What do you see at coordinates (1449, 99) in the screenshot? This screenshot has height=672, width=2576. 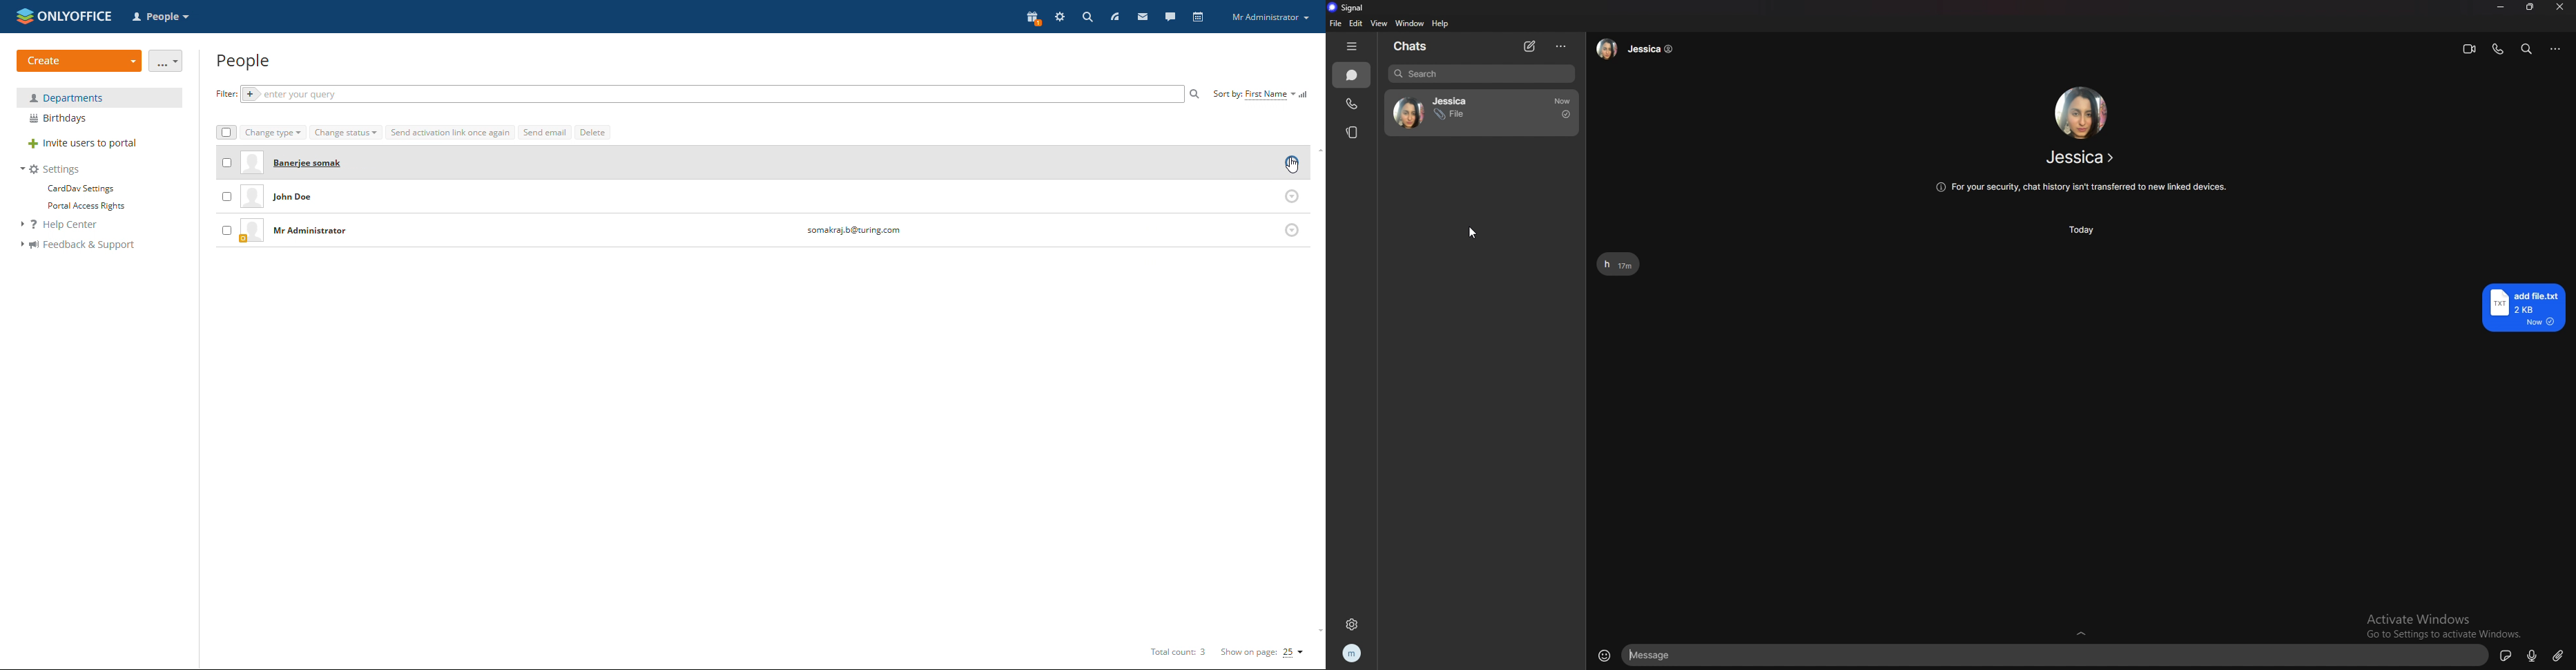 I see `Jessica` at bounding box center [1449, 99].